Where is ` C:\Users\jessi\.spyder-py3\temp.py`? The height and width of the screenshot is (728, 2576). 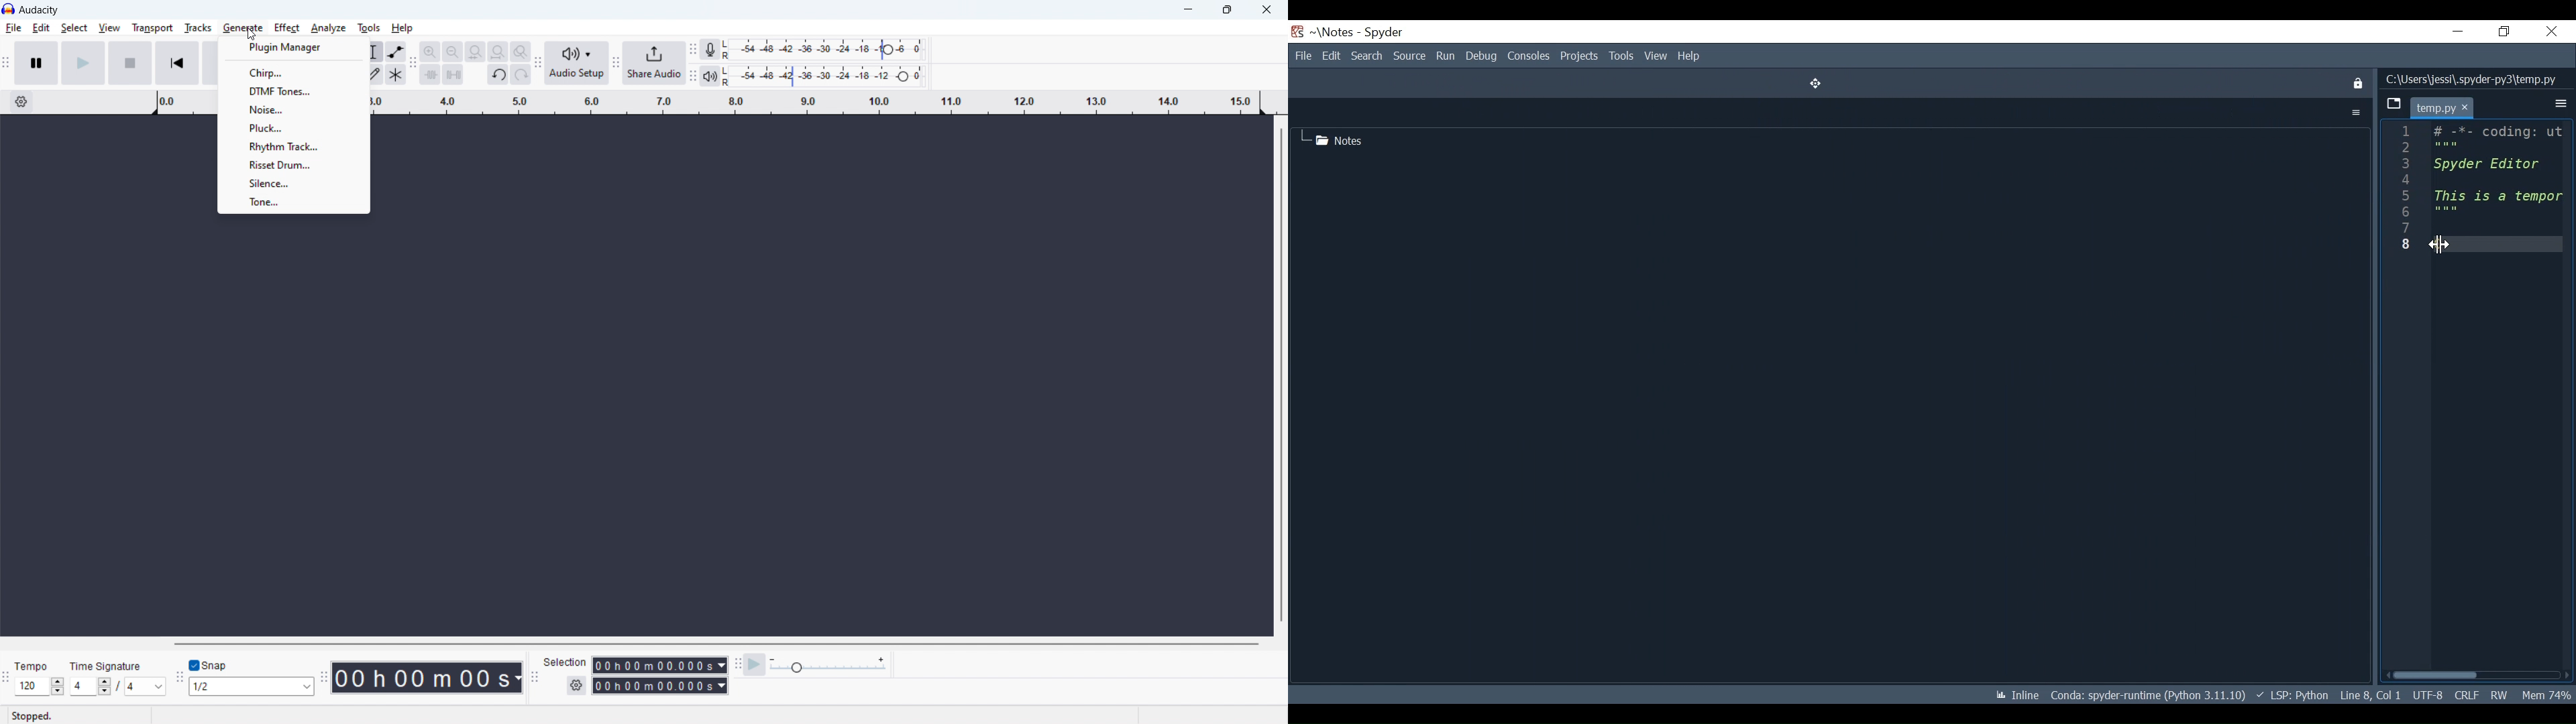
 C:\Users\jessi\.spyder-py3\temp.py is located at coordinates (2471, 78).